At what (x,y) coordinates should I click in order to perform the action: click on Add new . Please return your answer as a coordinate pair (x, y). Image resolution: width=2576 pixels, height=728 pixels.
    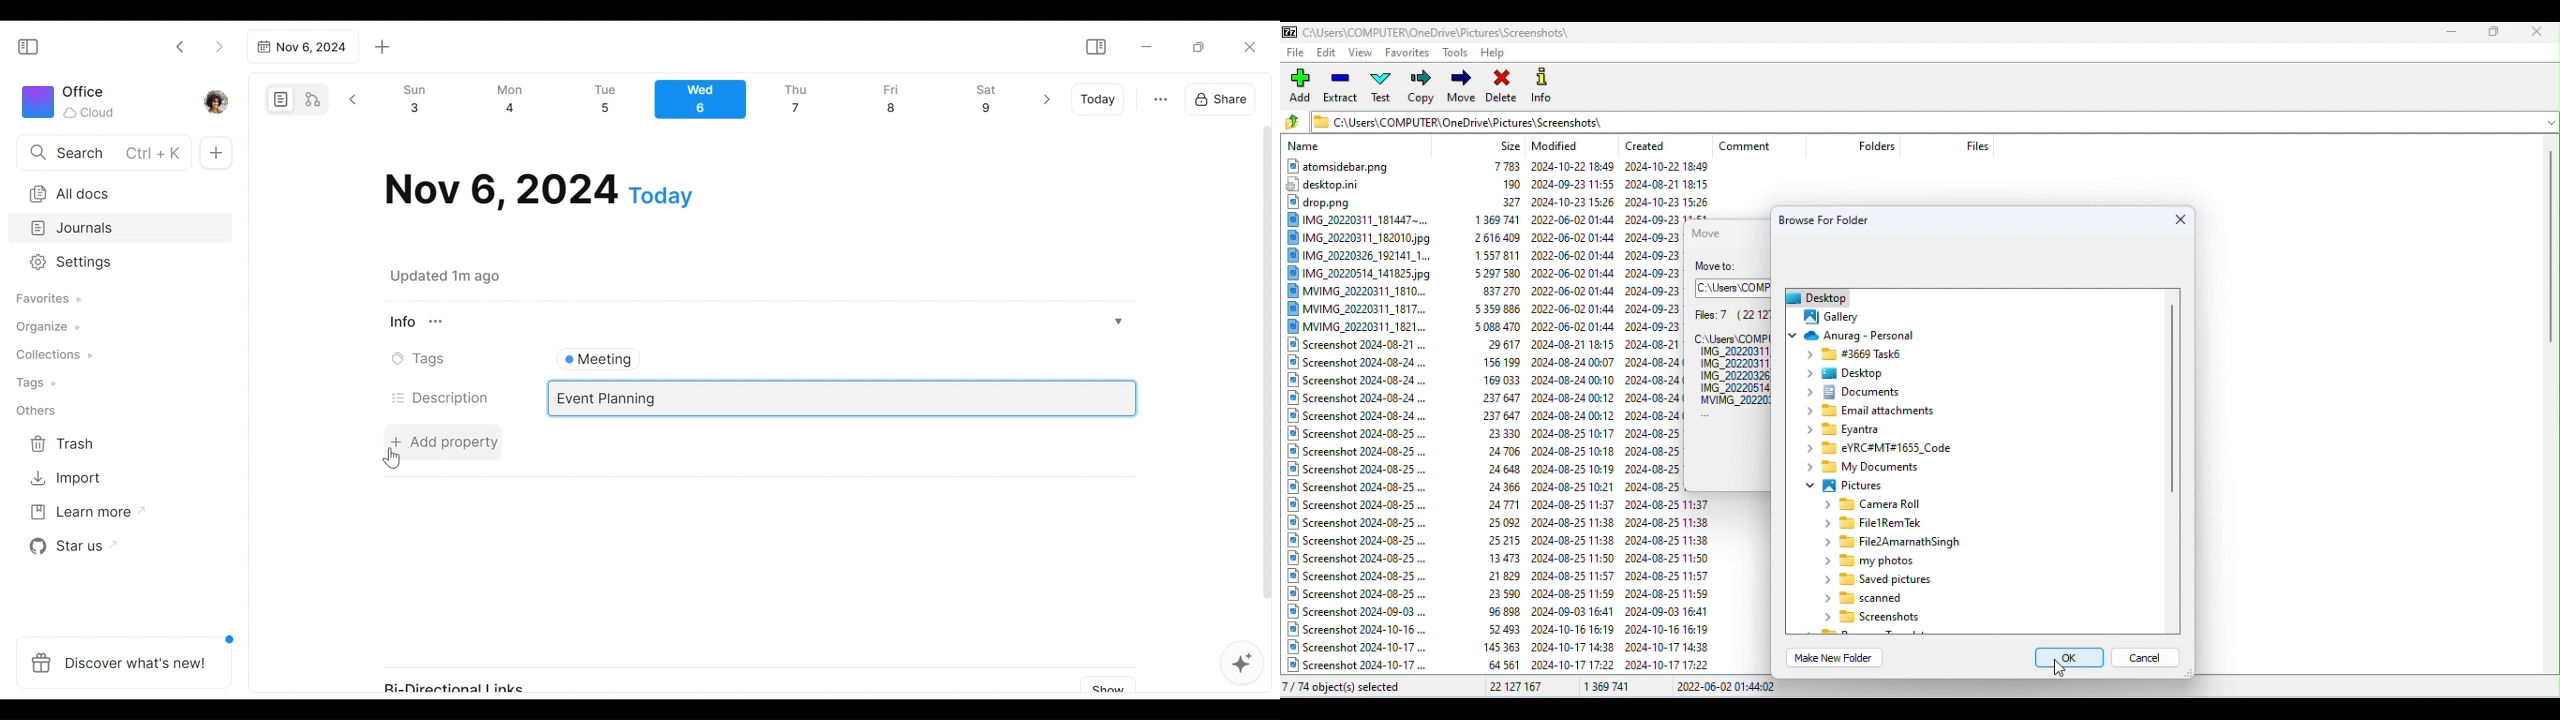
    Looking at the image, I should click on (215, 153).